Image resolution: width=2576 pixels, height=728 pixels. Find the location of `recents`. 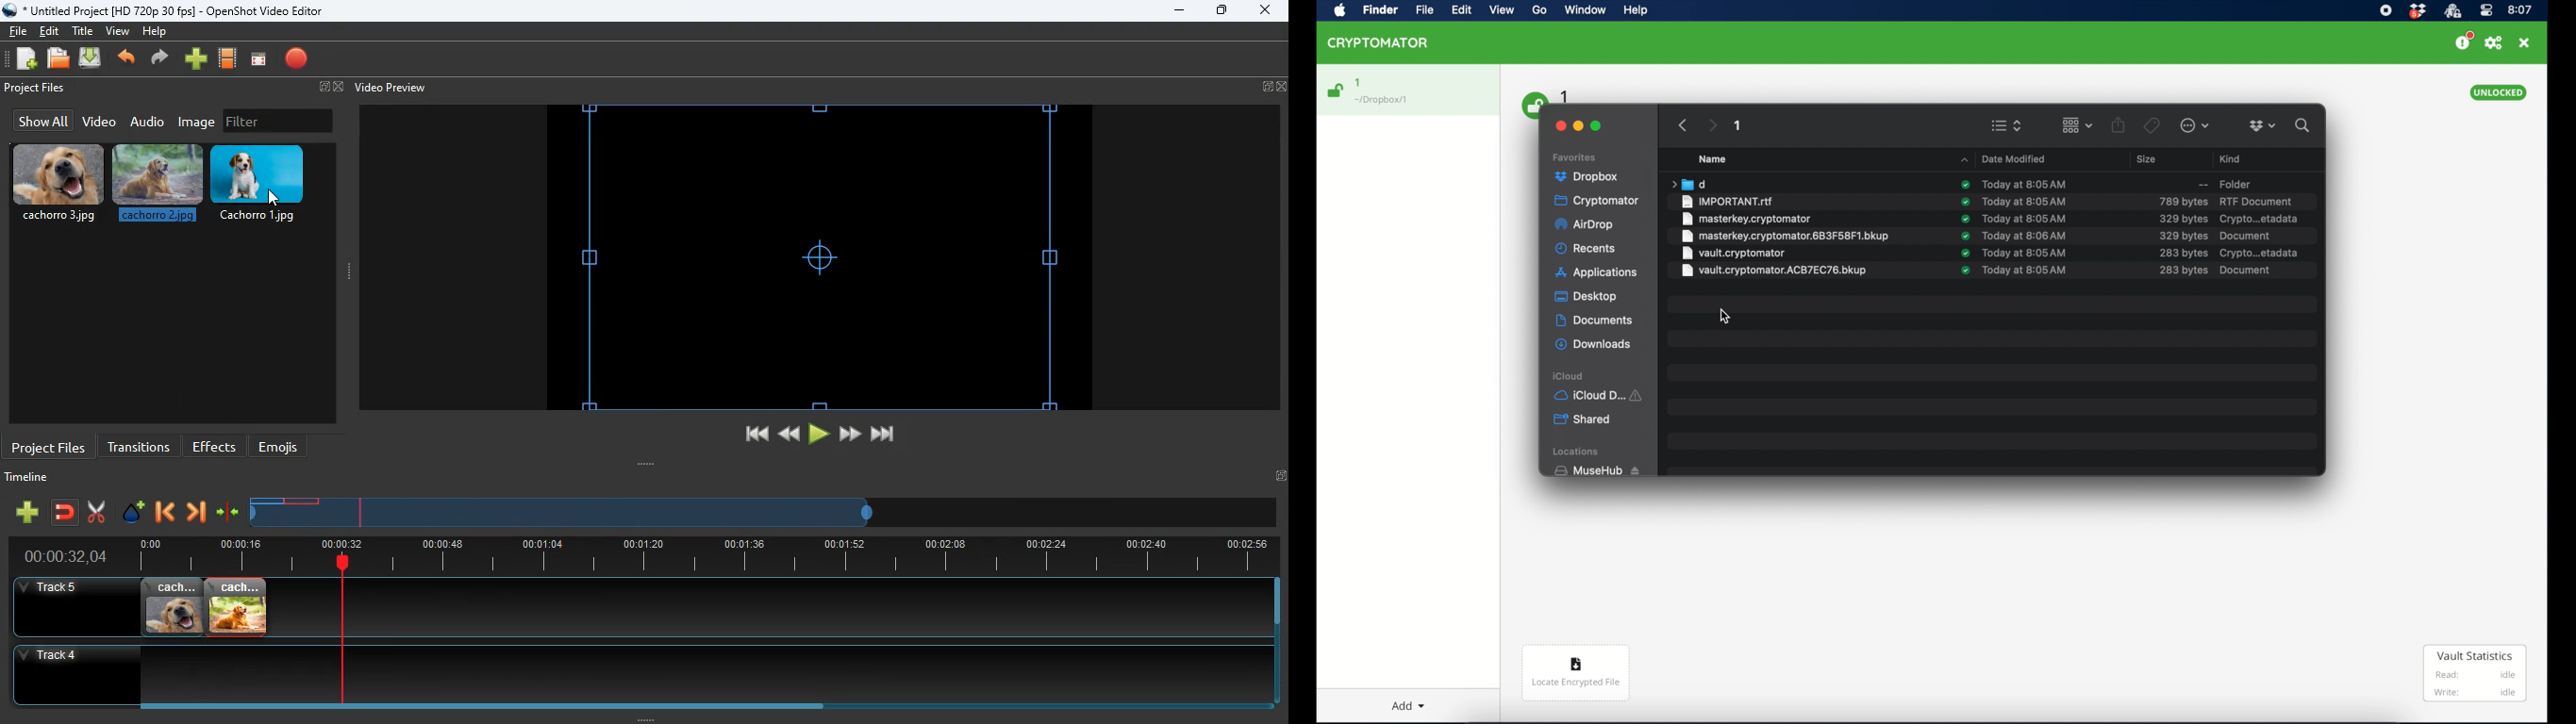

recents is located at coordinates (1586, 249).